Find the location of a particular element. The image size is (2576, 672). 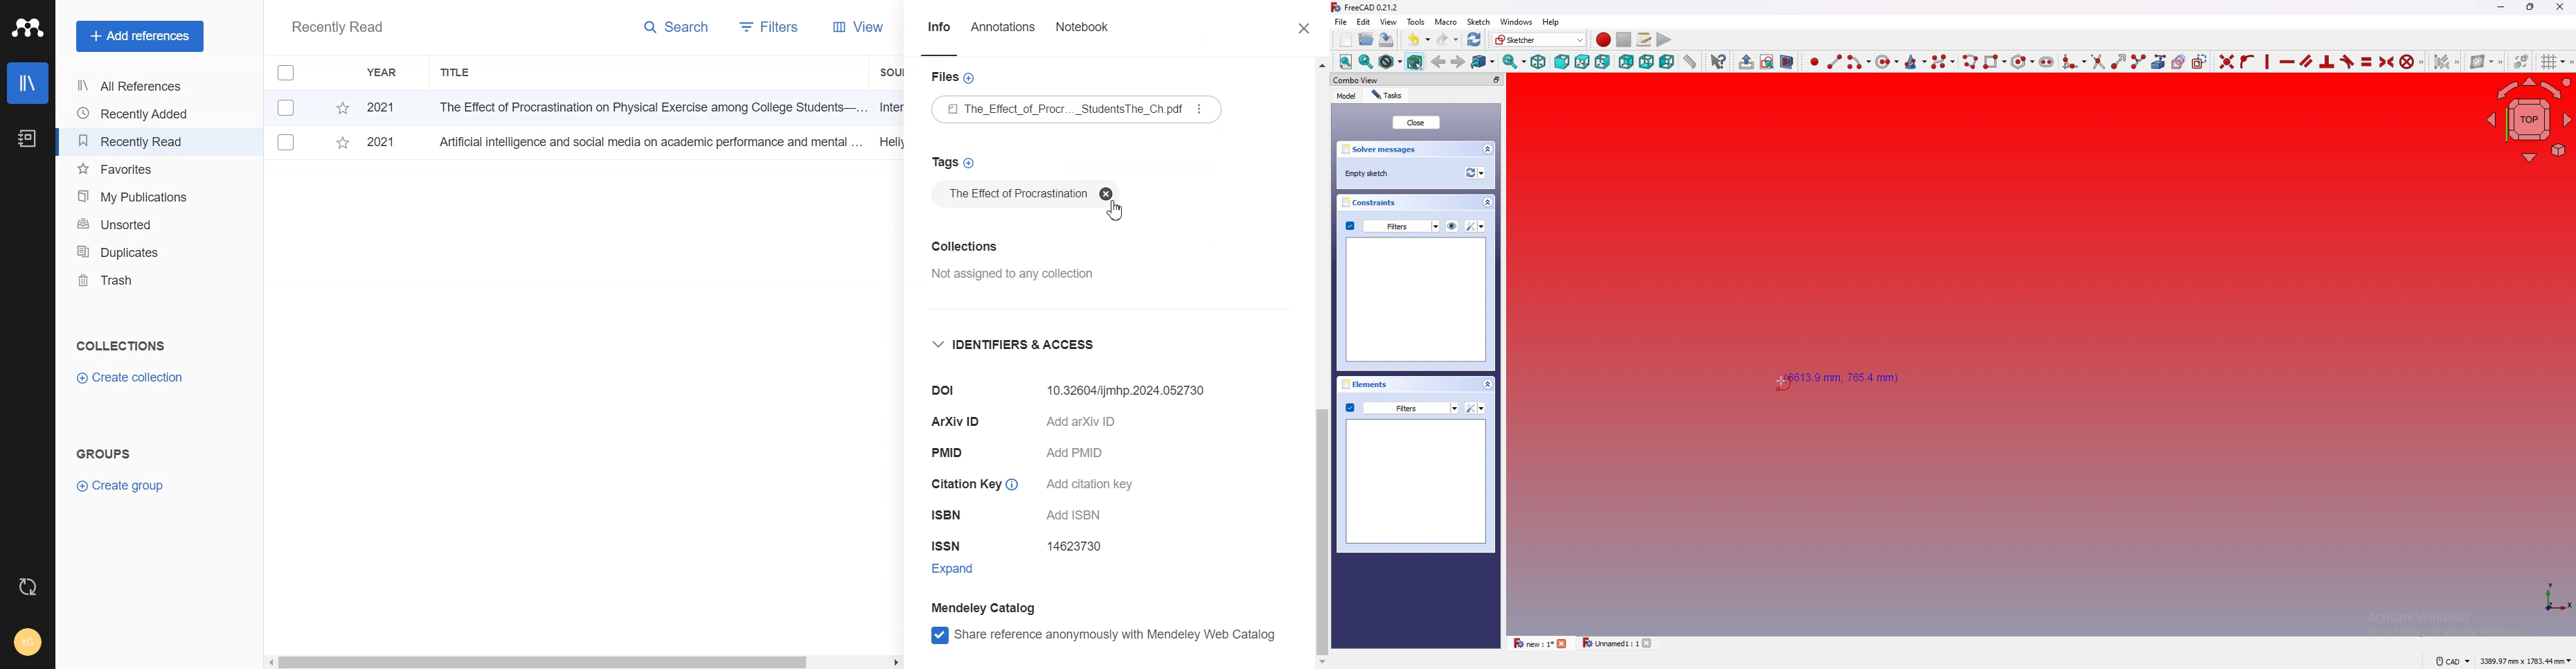

split edge is located at coordinates (2137, 61).